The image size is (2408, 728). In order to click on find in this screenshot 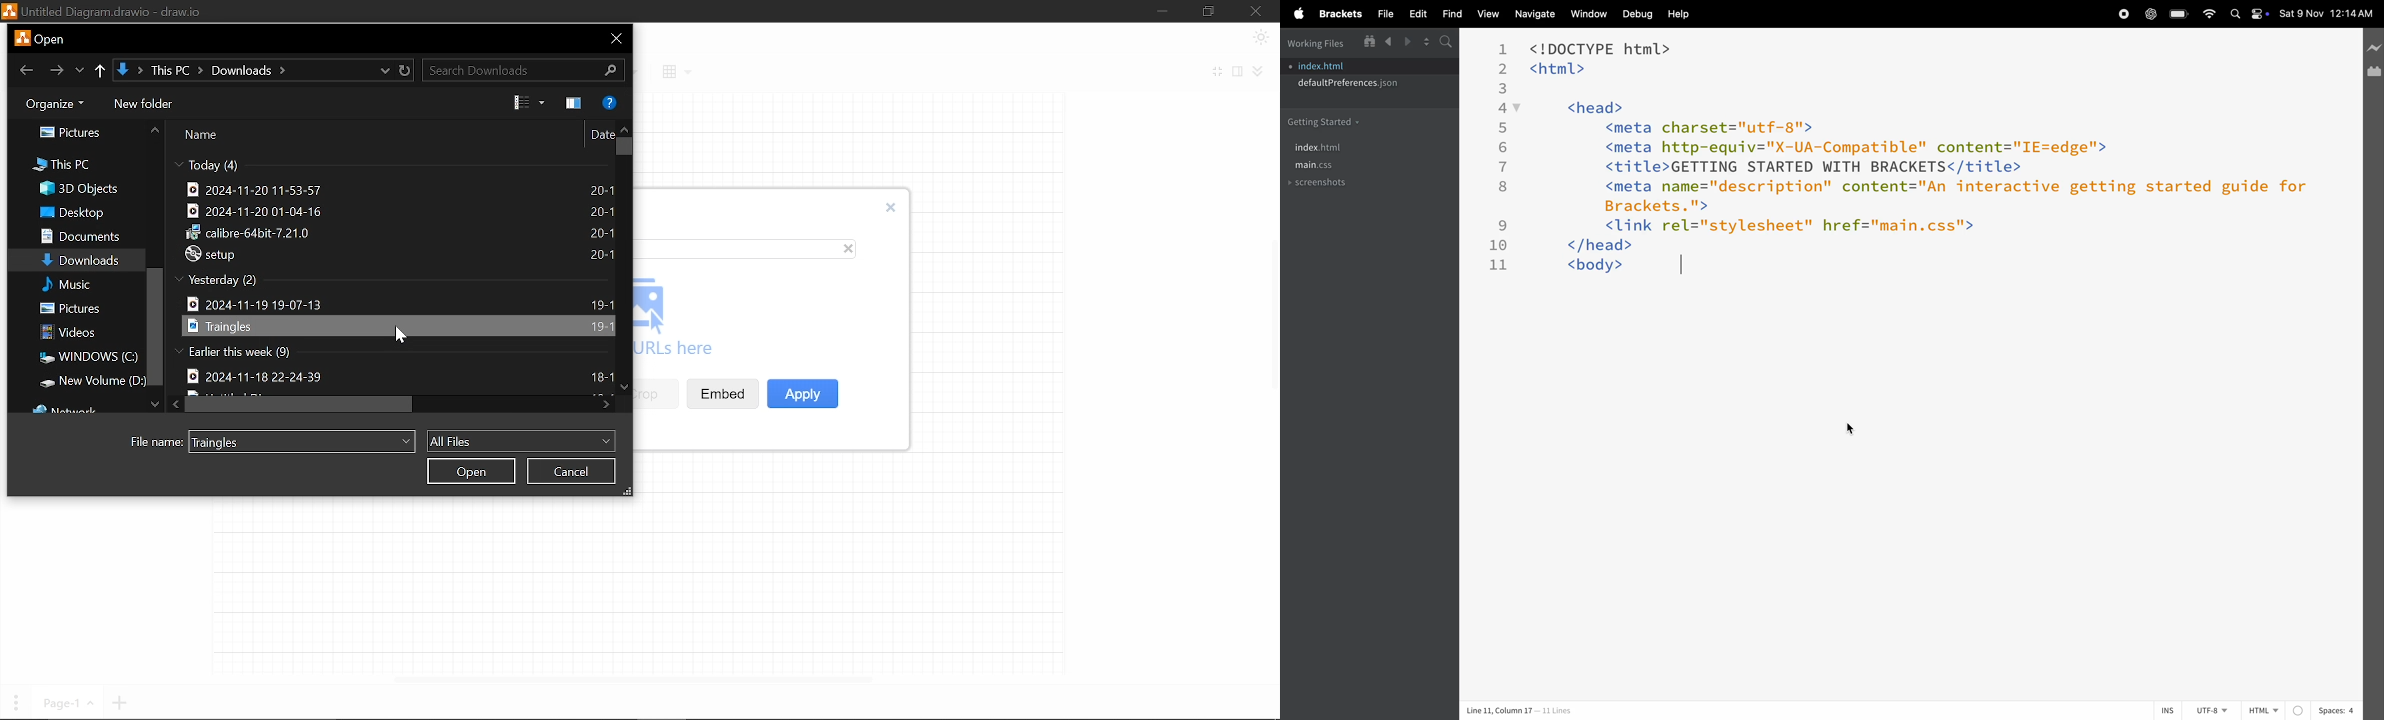, I will do `click(1446, 14)`.